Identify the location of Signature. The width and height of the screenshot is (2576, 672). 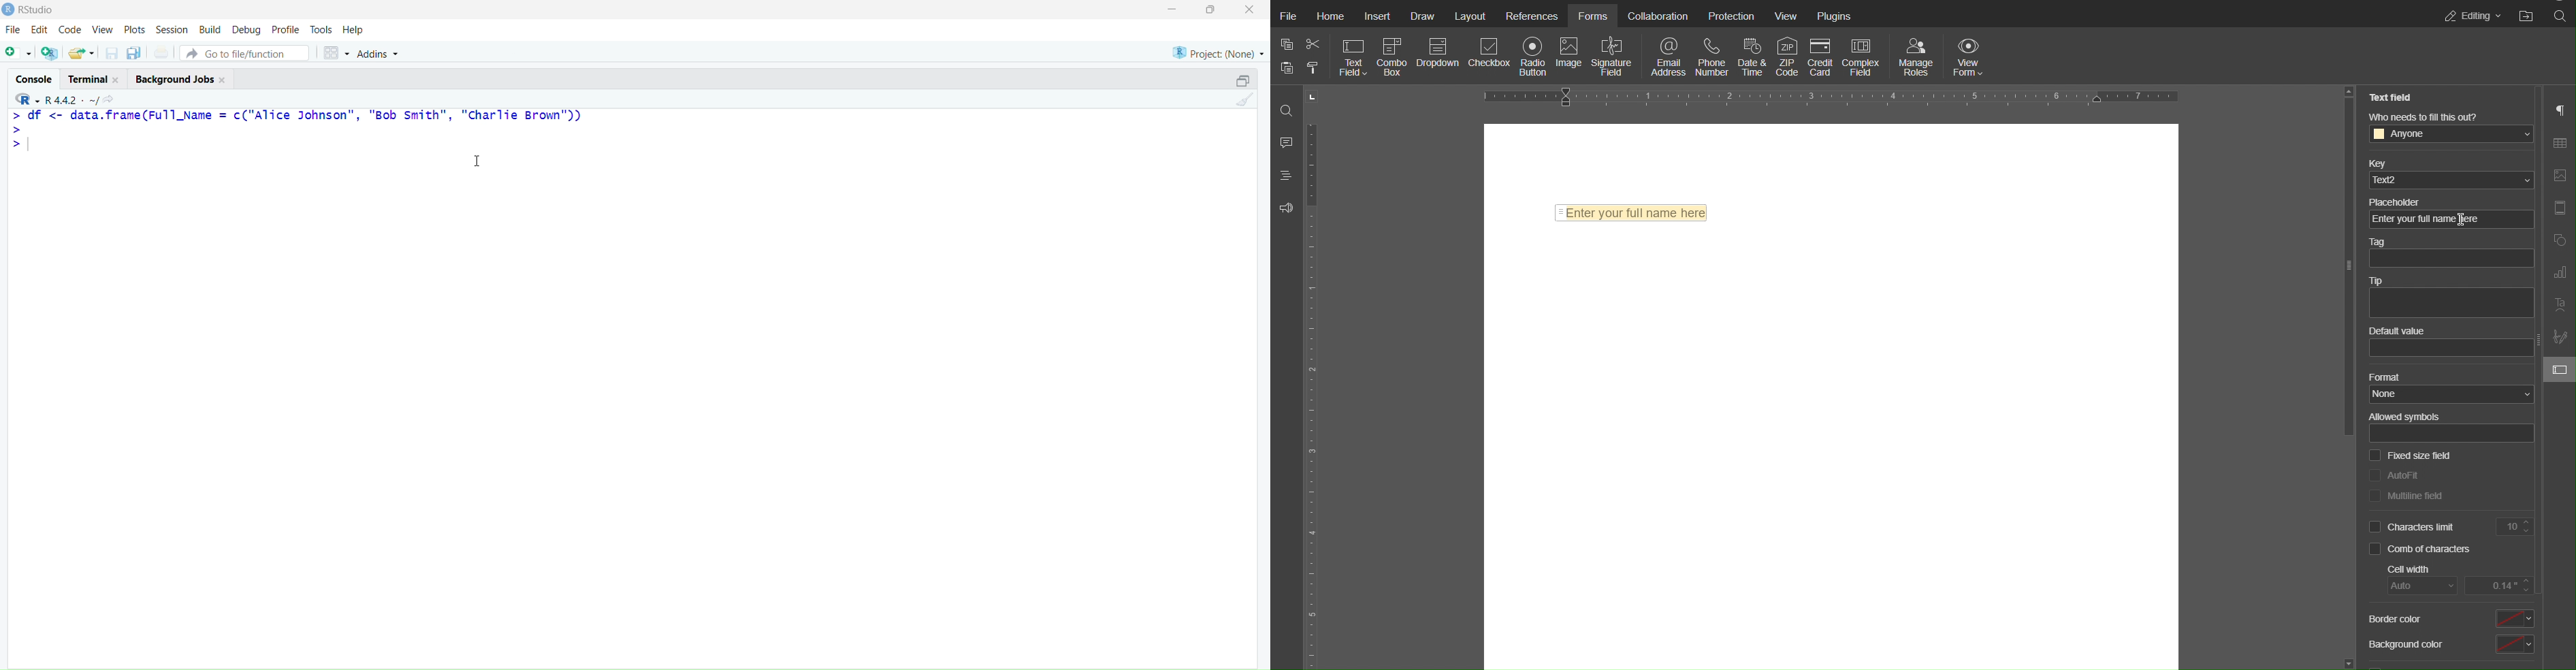
(1611, 57).